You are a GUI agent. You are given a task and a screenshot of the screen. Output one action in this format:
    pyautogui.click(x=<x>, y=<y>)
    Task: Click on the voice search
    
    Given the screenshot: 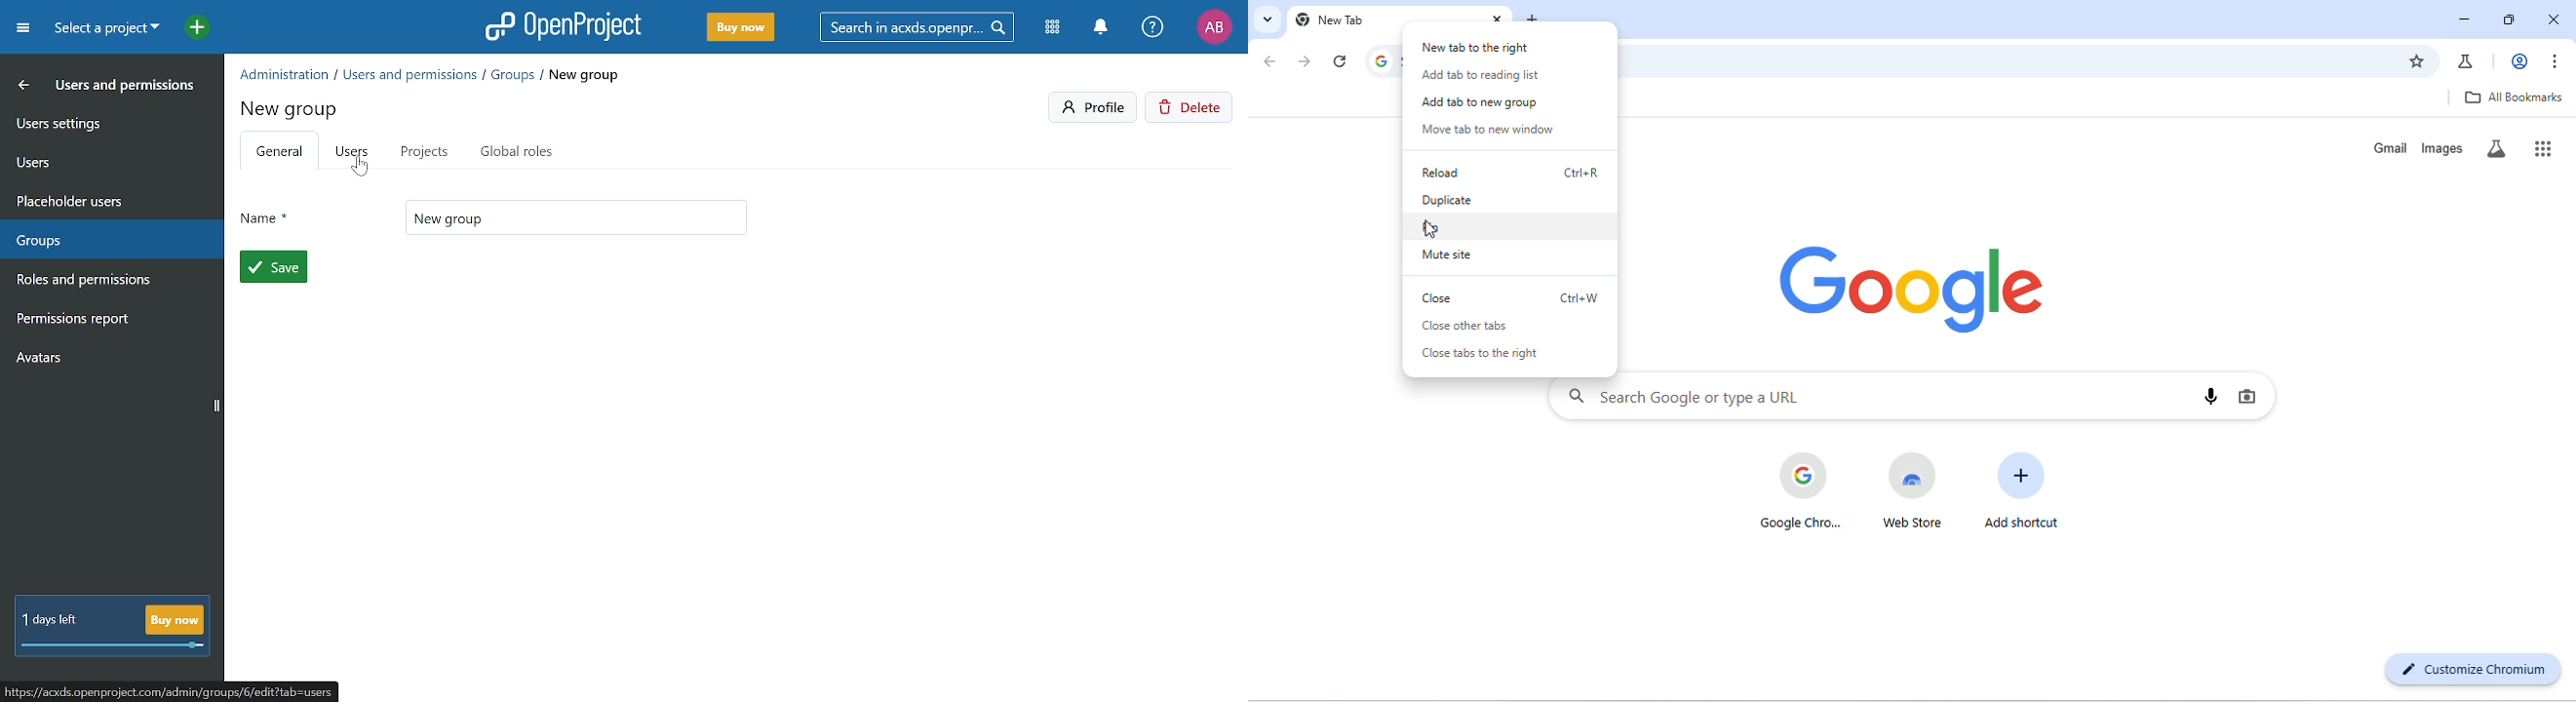 What is the action you would take?
    pyautogui.click(x=2213, y=395)
    